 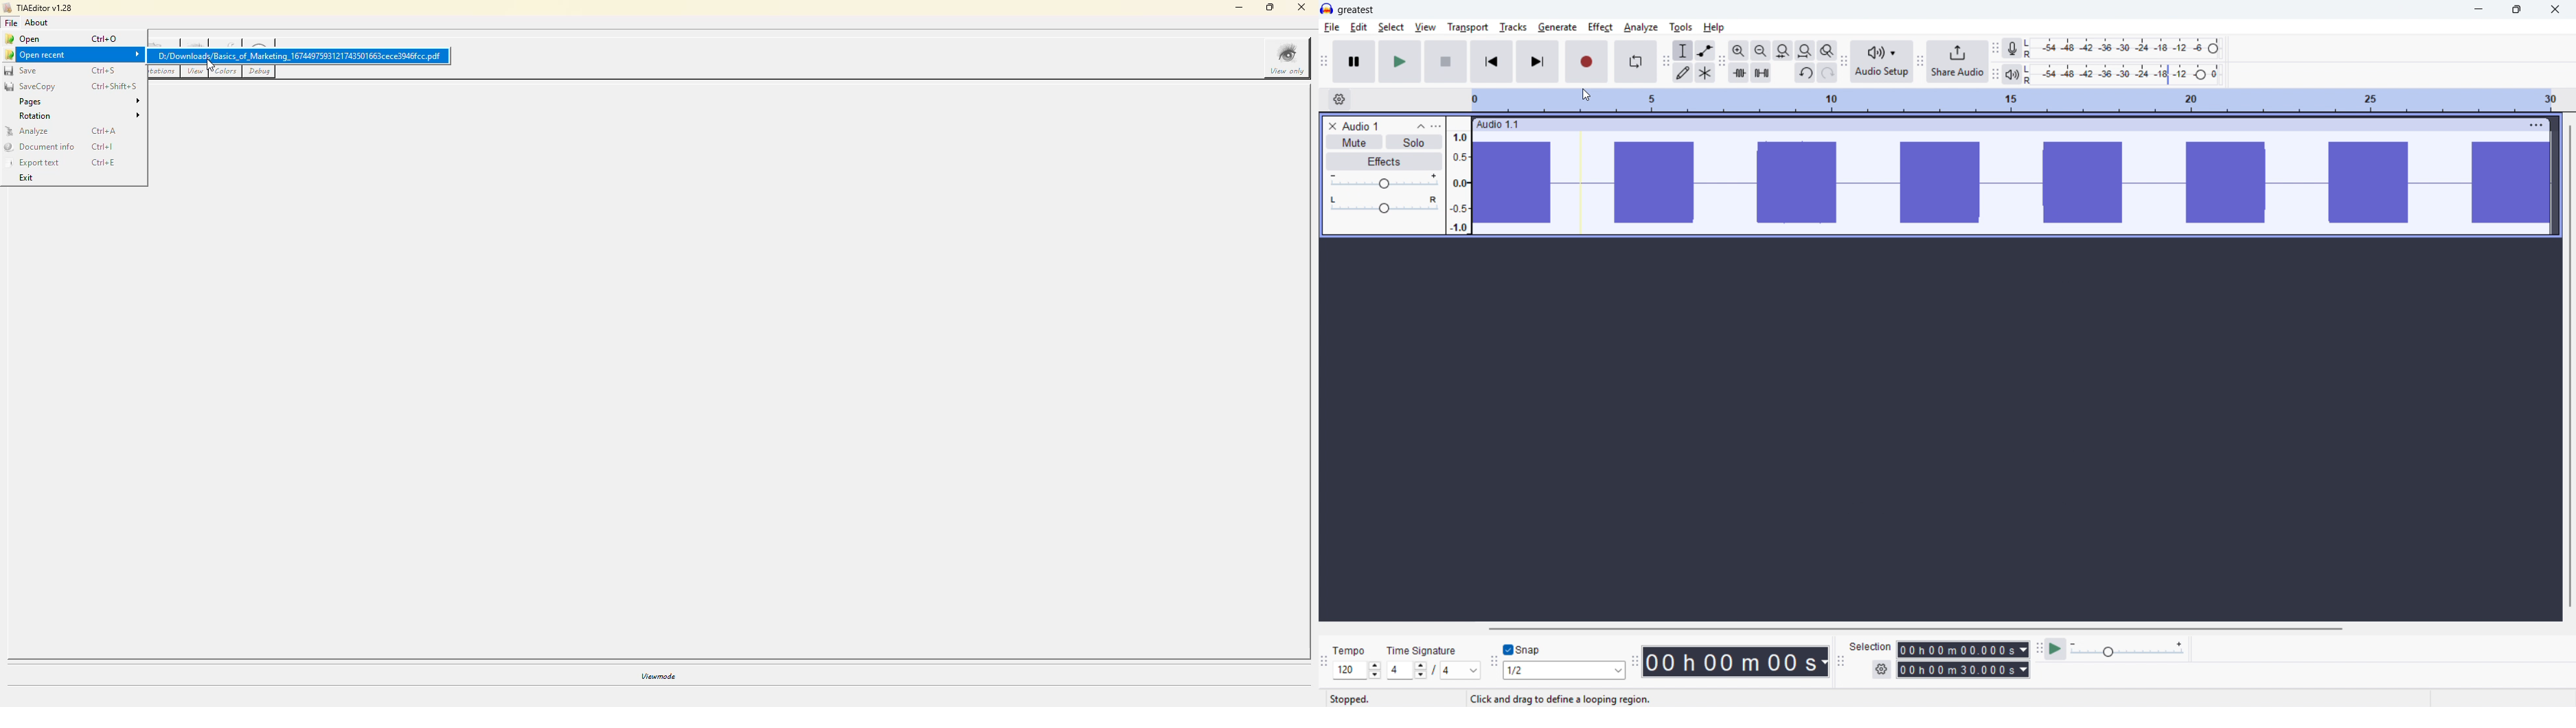 I want to click on silence audio outside selection, so click(x=1760, y=73).